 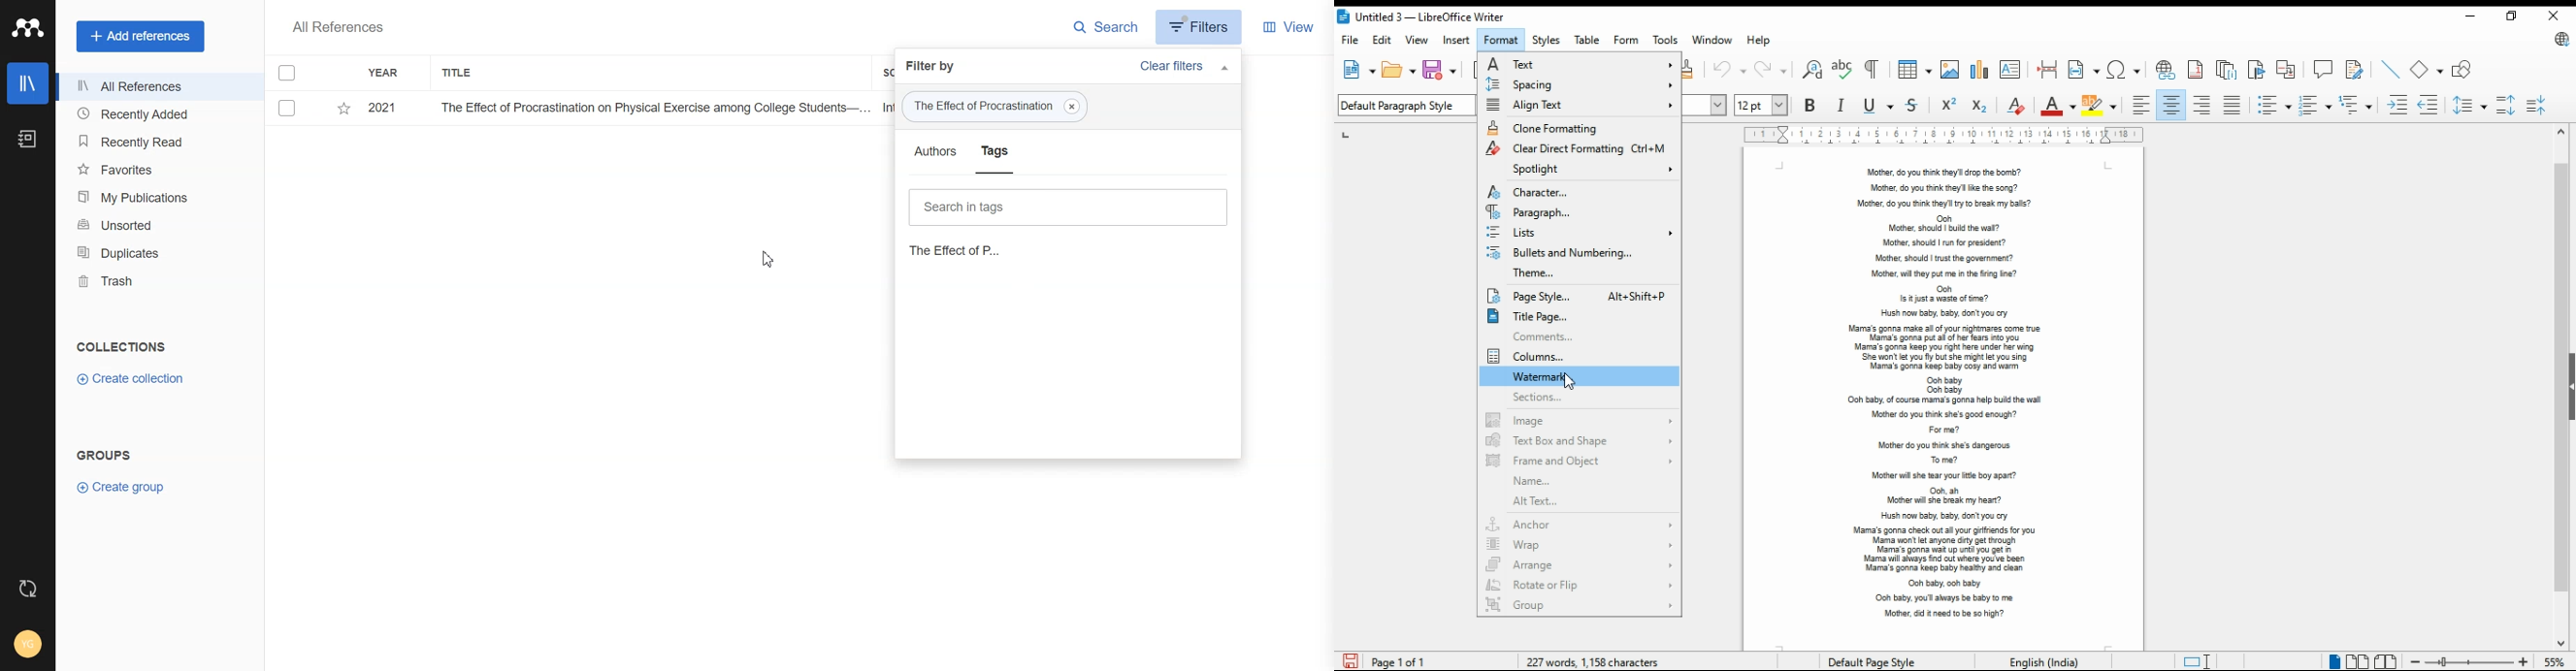 What do you see at coordinates (1351, 42) in the screenshot?
I see `file` at bounding box center [1351, 42].